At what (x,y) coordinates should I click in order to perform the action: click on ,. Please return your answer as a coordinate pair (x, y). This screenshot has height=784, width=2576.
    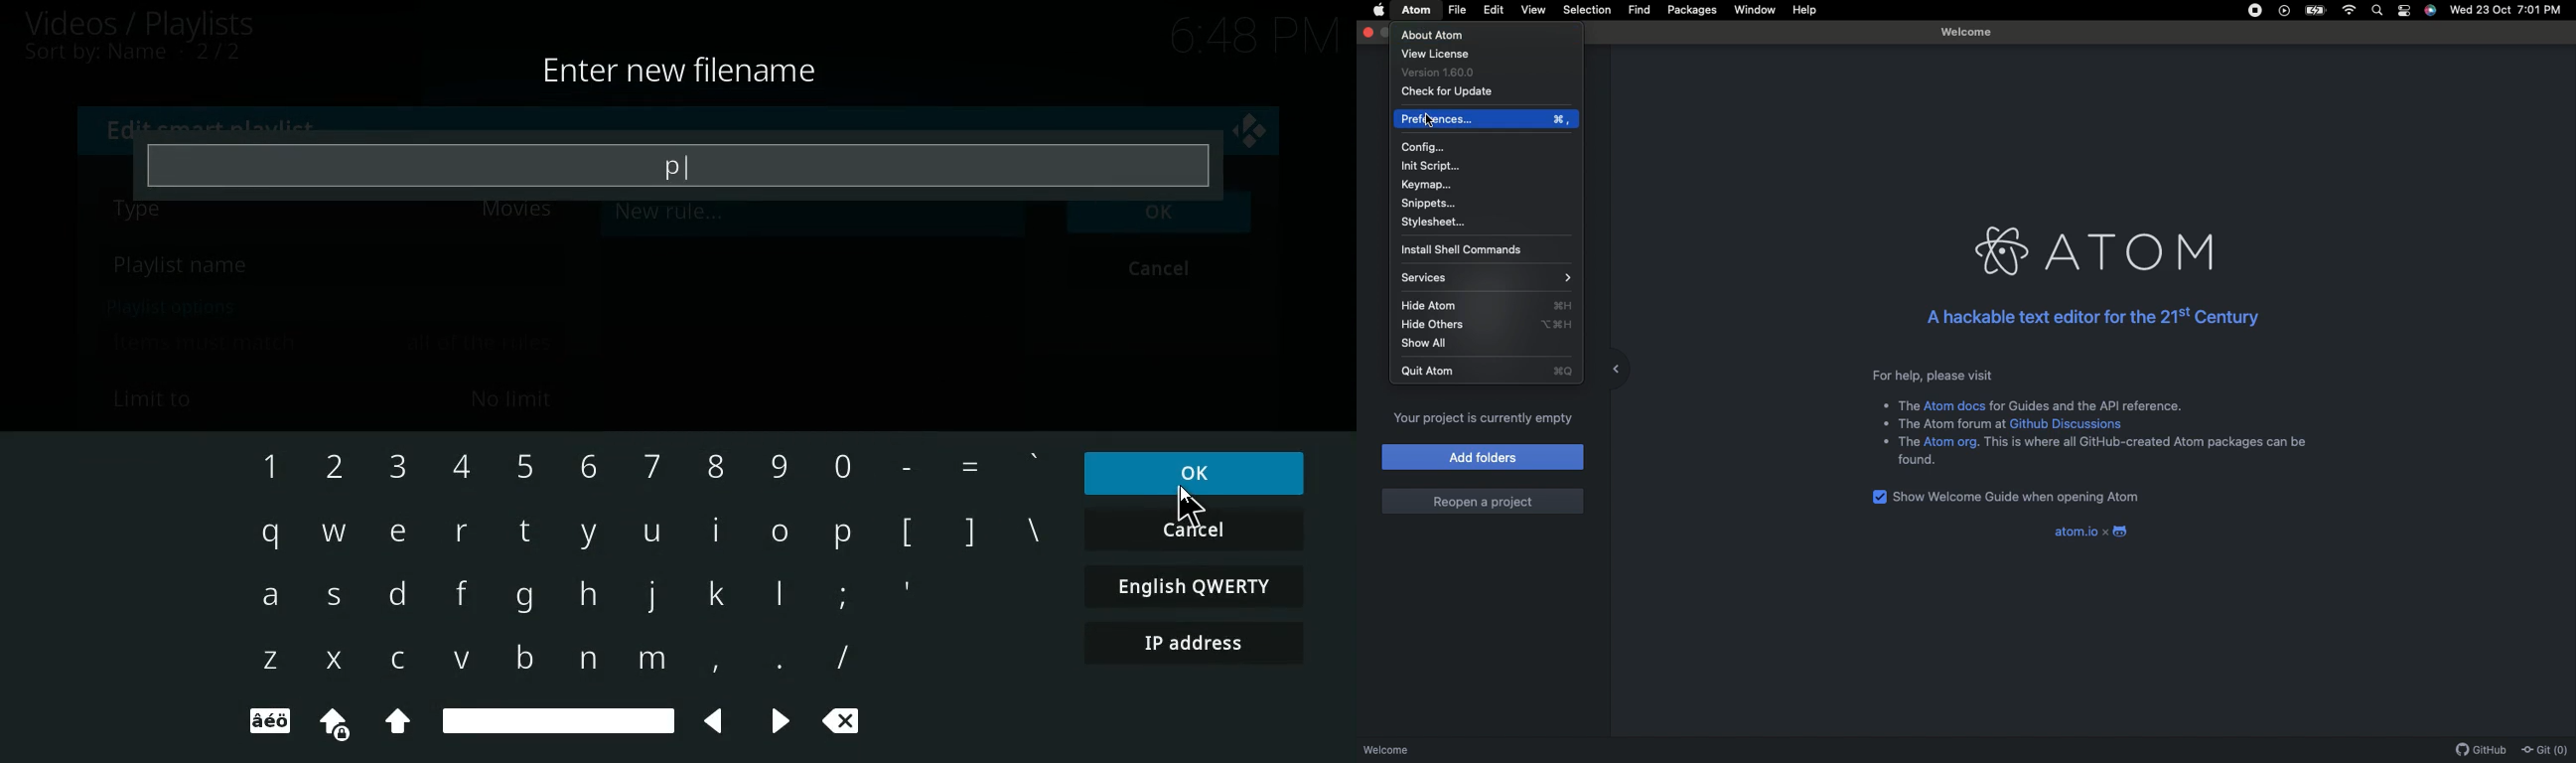
    Looking at the image, I should click on (708, 661).